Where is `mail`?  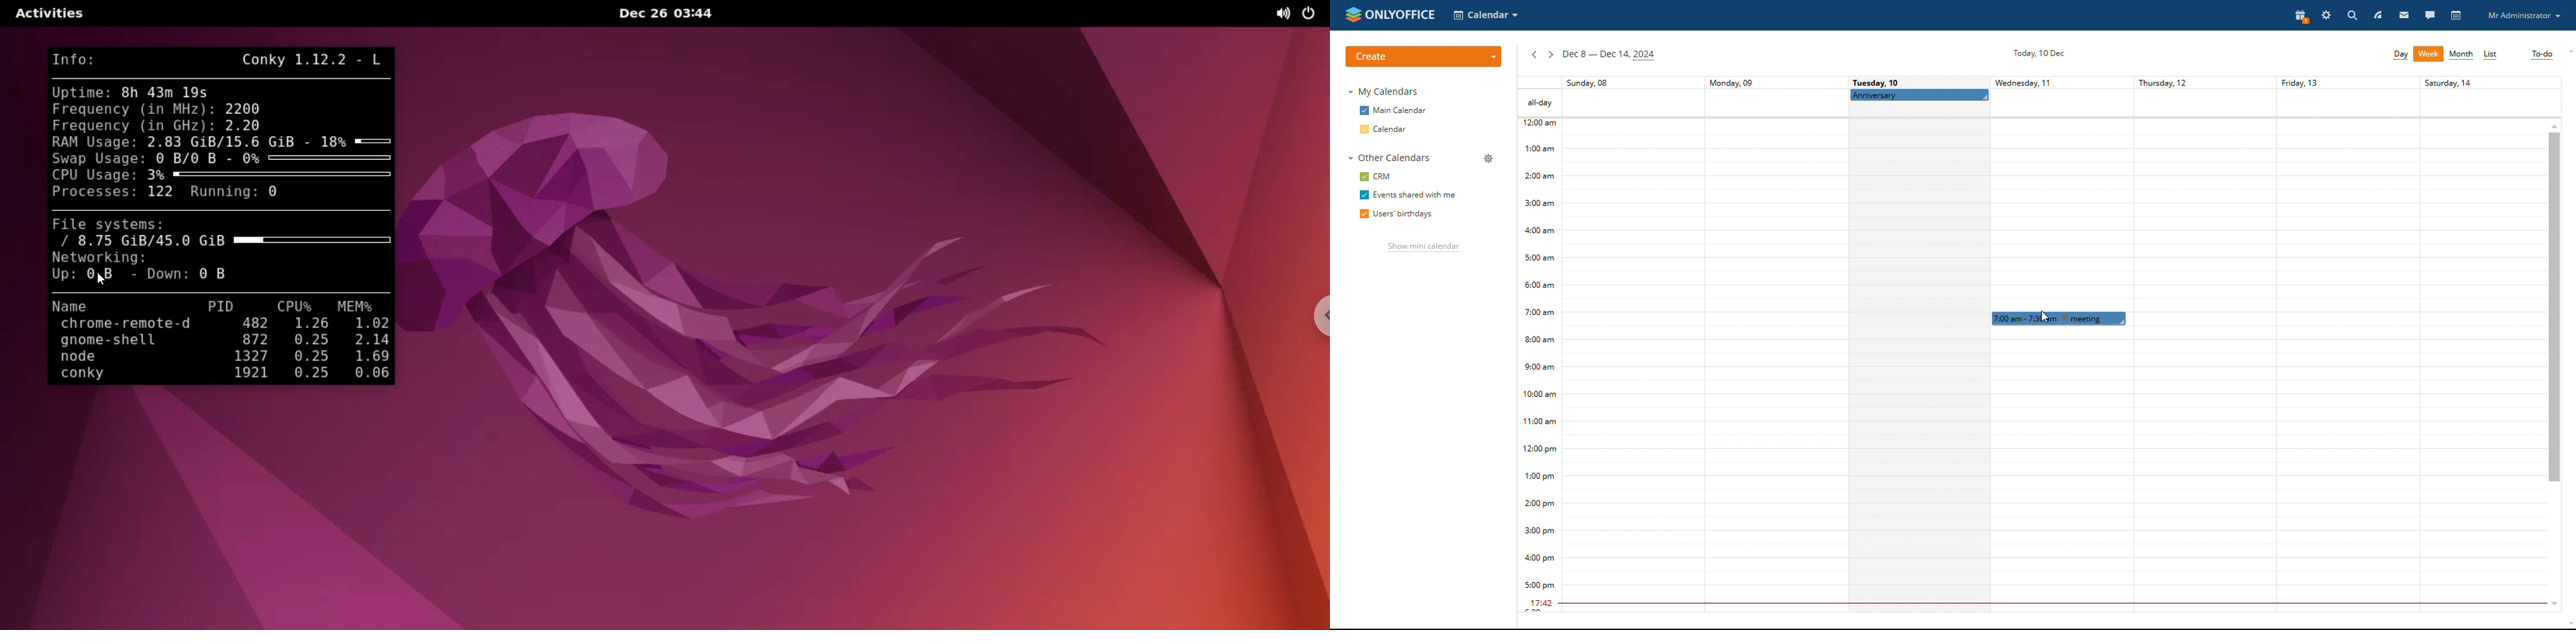
mail is located at coordinates (2403, 15).